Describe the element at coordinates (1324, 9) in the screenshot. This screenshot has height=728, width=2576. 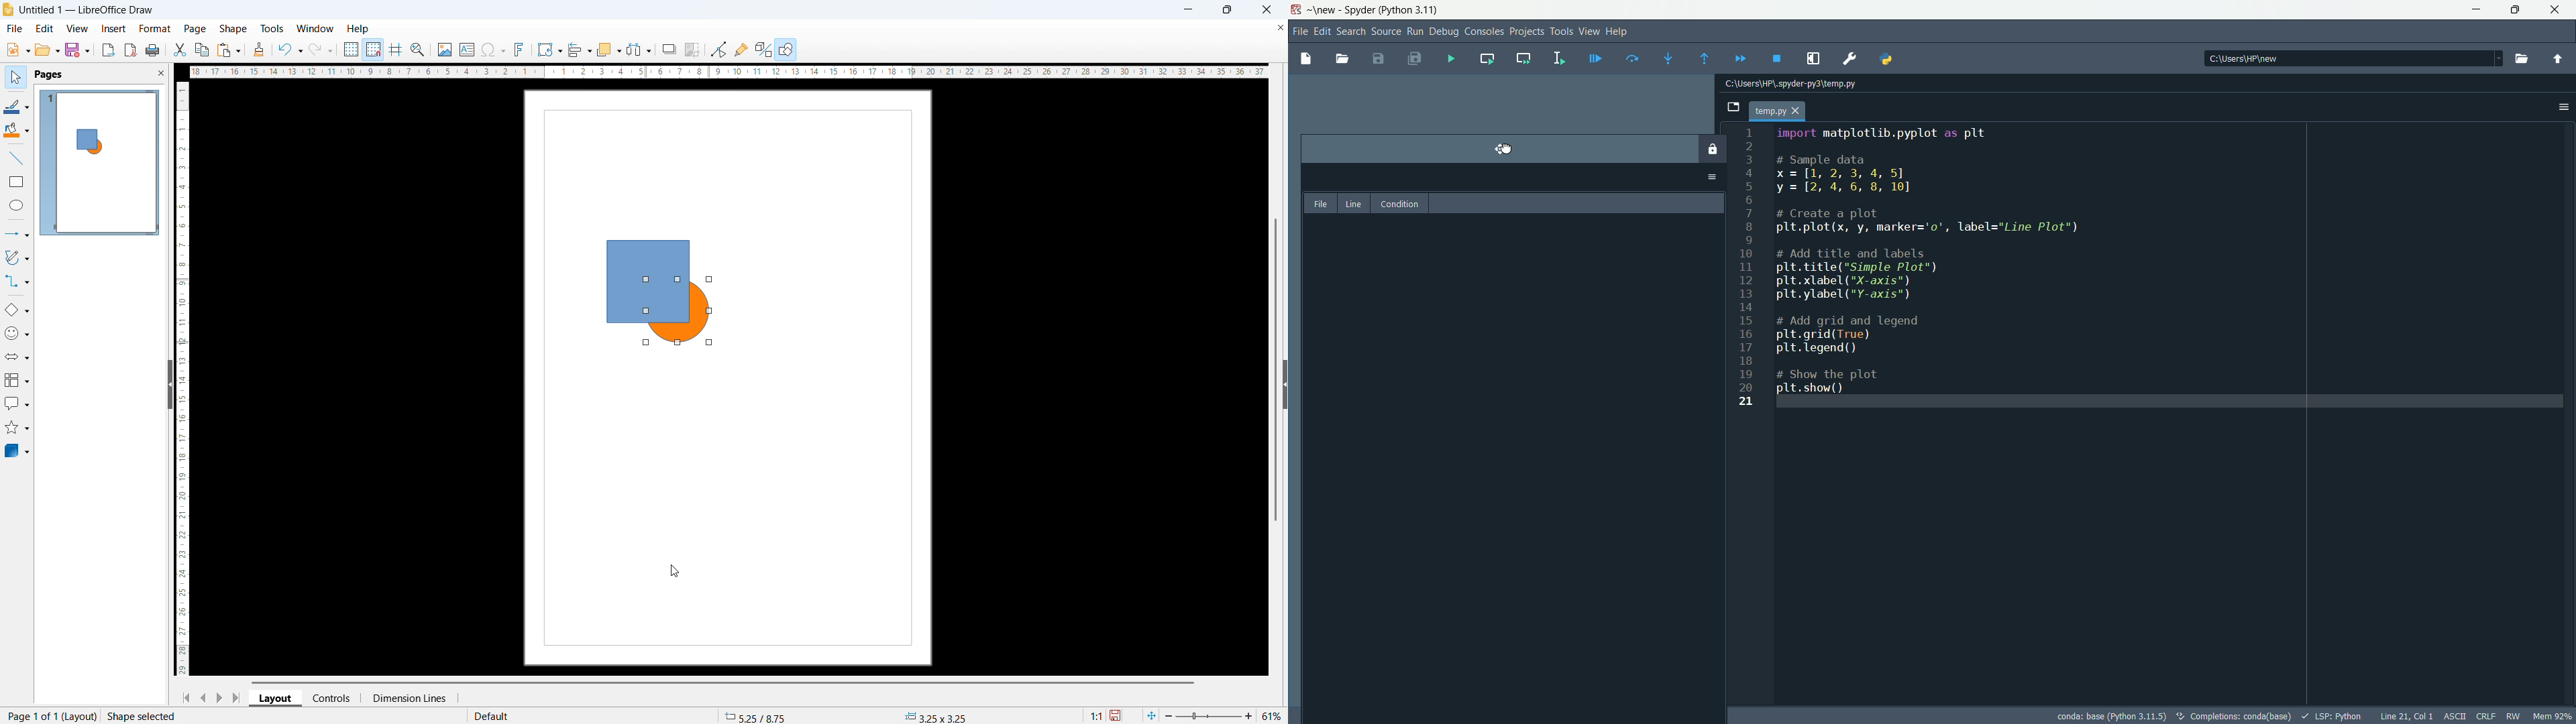
I see `new` at that location.